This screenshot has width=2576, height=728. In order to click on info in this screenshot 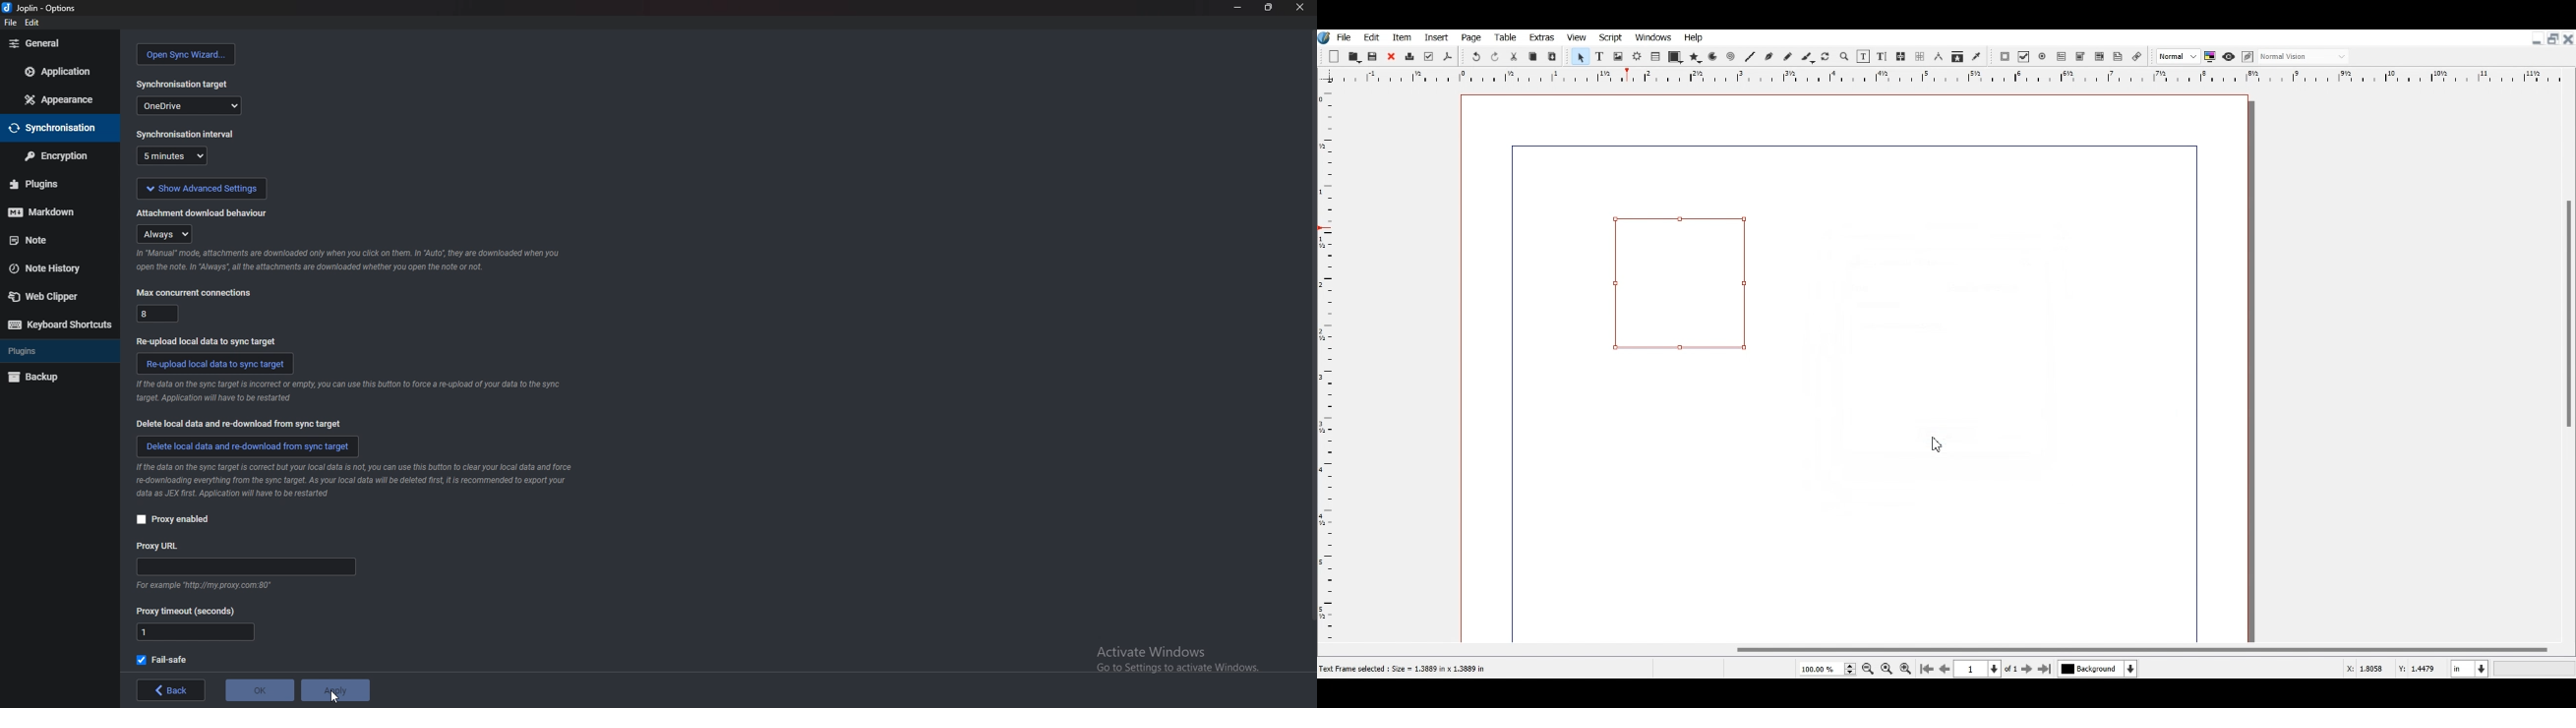, I will do `click(207, 584)`.